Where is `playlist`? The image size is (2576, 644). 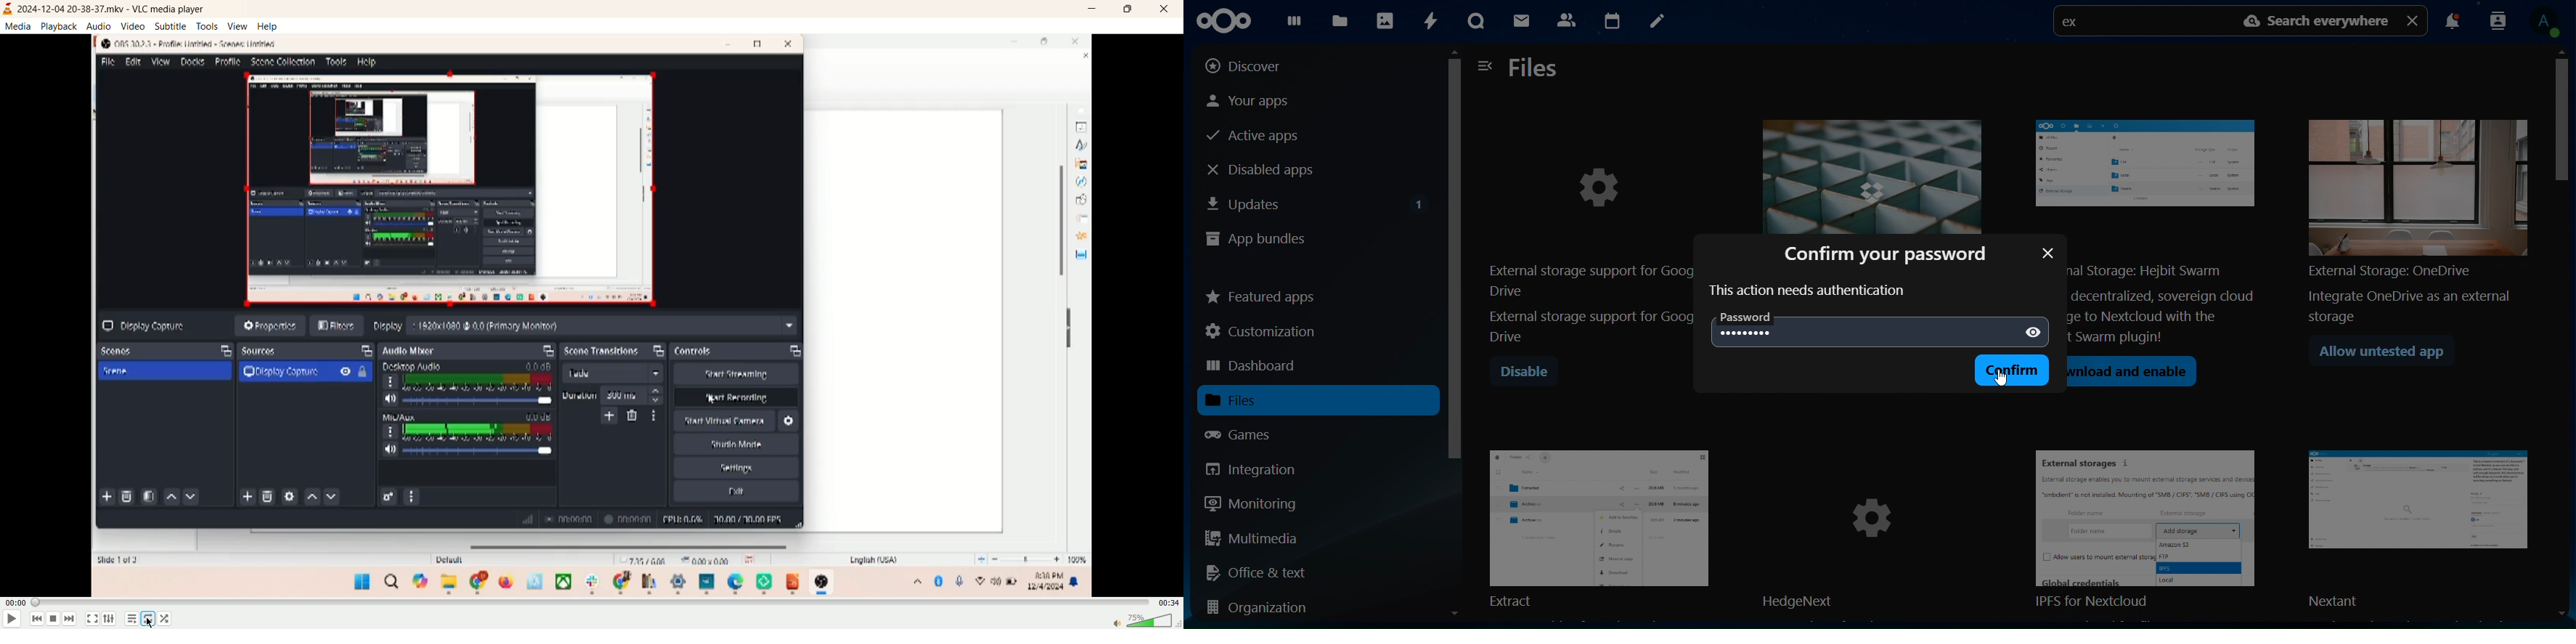 playlist is located at coordinates (132, 619).